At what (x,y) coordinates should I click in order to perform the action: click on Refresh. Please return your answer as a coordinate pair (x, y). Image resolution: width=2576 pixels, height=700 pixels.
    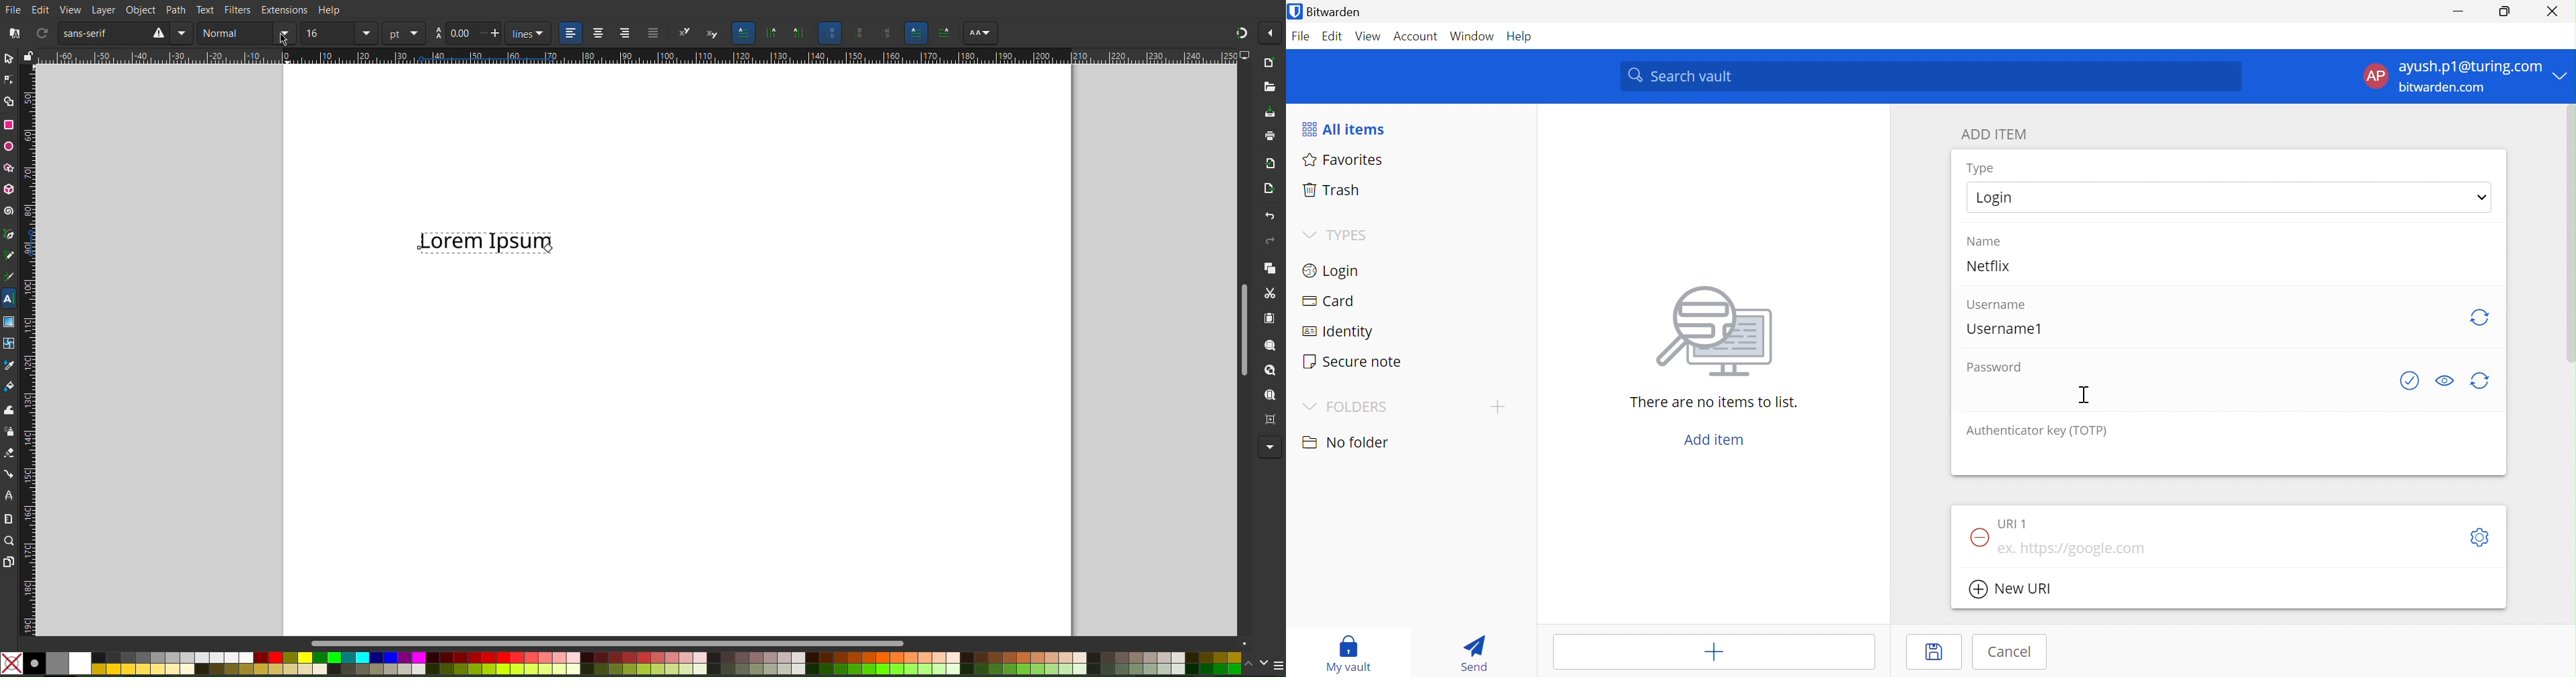
    Looking at the image, I should click on (42, 34).